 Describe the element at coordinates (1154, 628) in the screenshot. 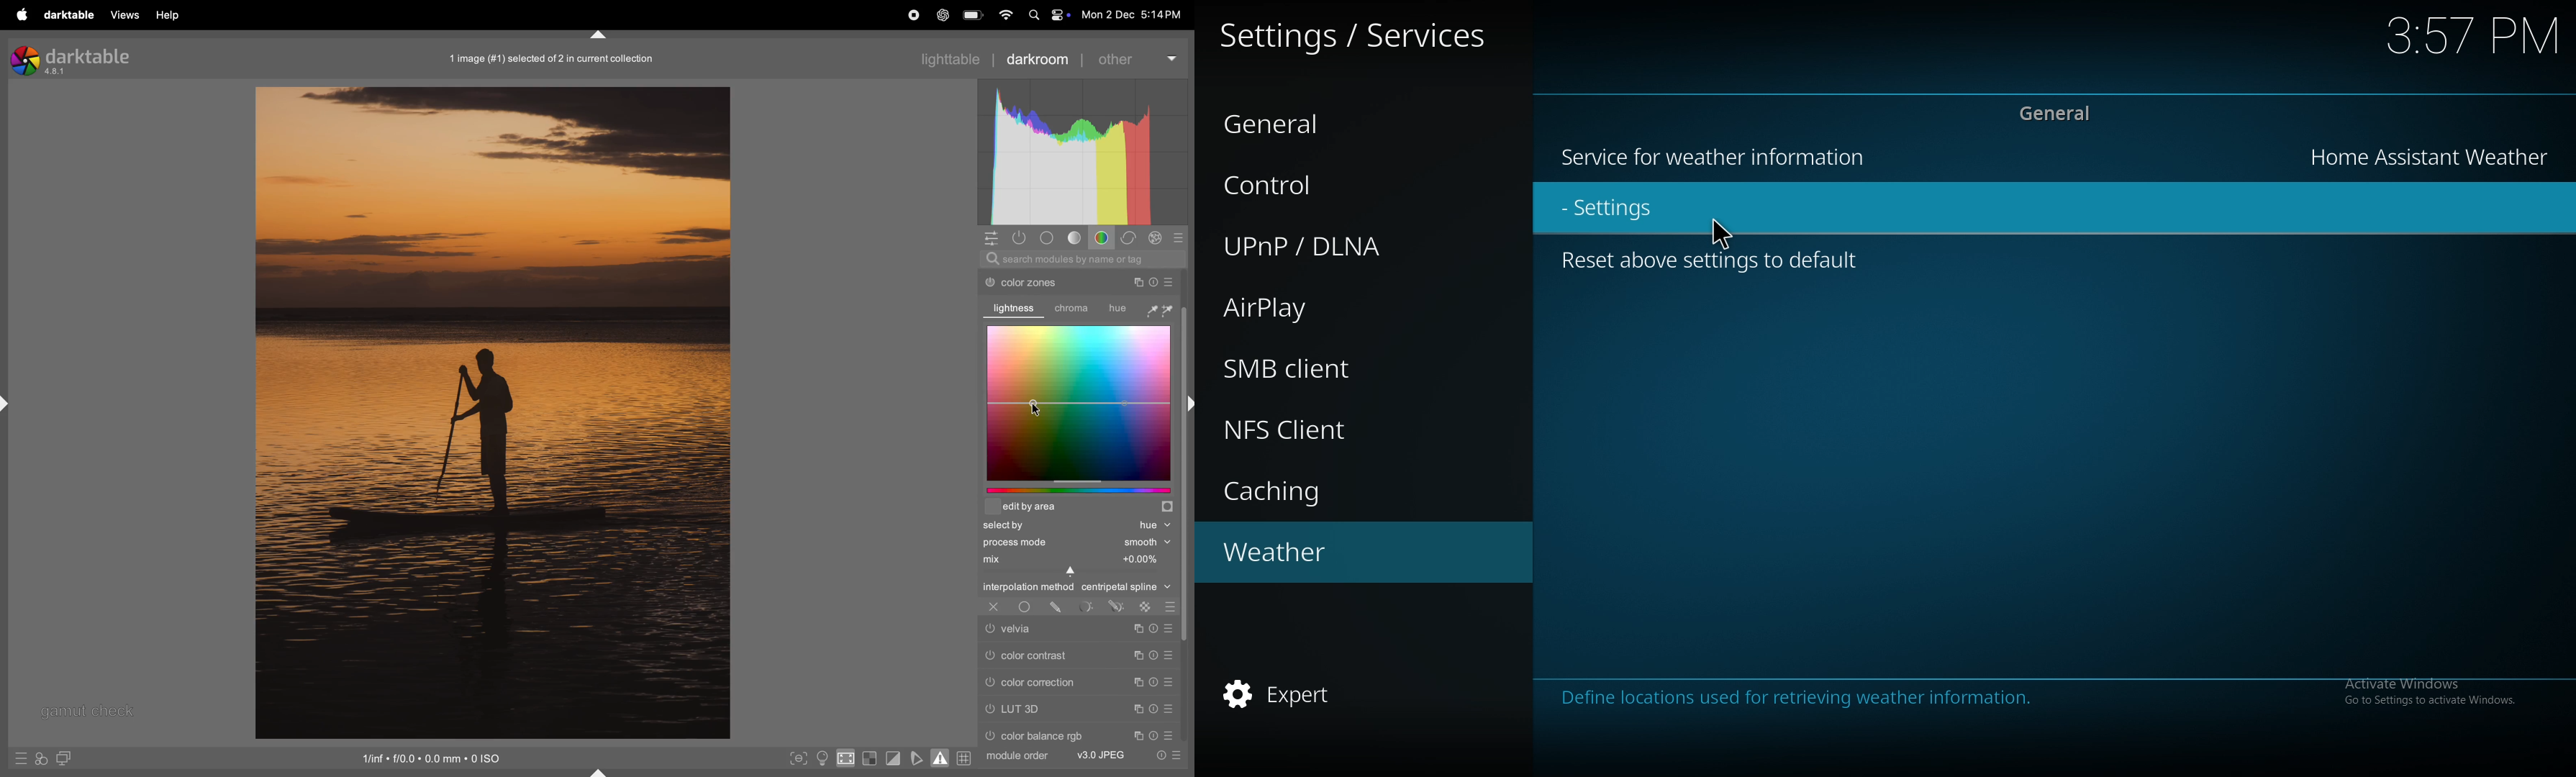

I see `Timer` at that location.